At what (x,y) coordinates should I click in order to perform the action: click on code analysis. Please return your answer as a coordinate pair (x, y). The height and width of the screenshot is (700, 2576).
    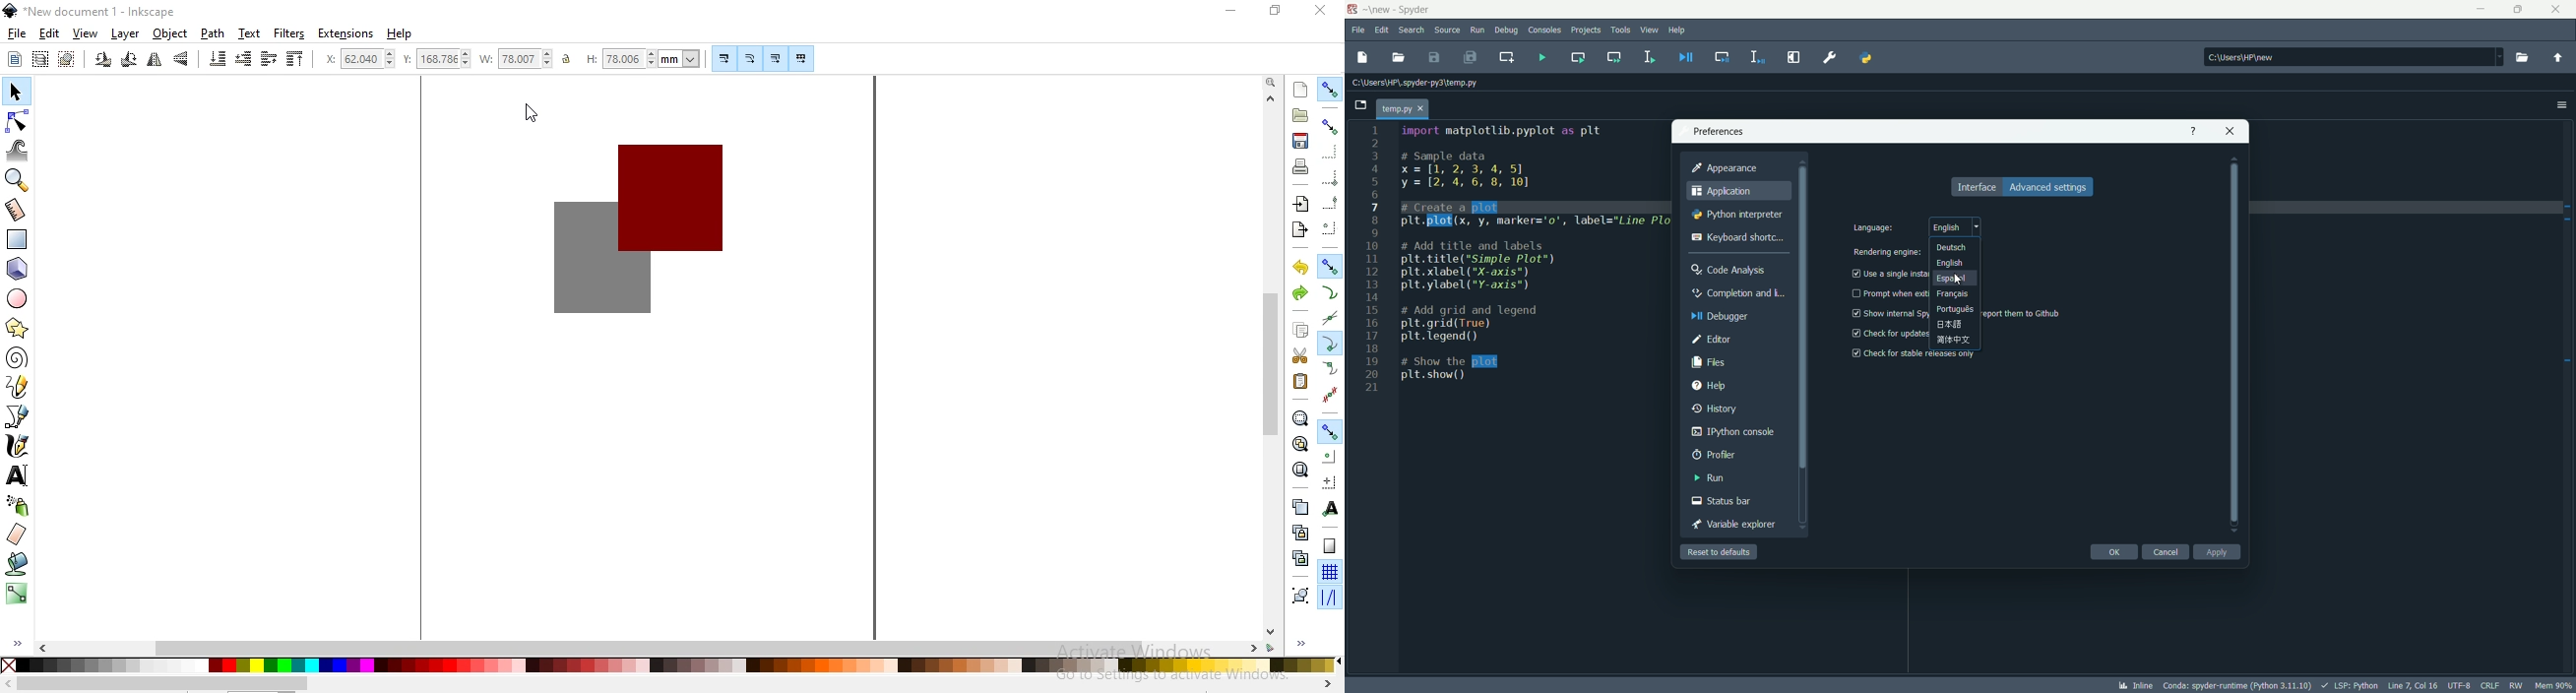
    Looking at the image, I should click on (1730, 271).